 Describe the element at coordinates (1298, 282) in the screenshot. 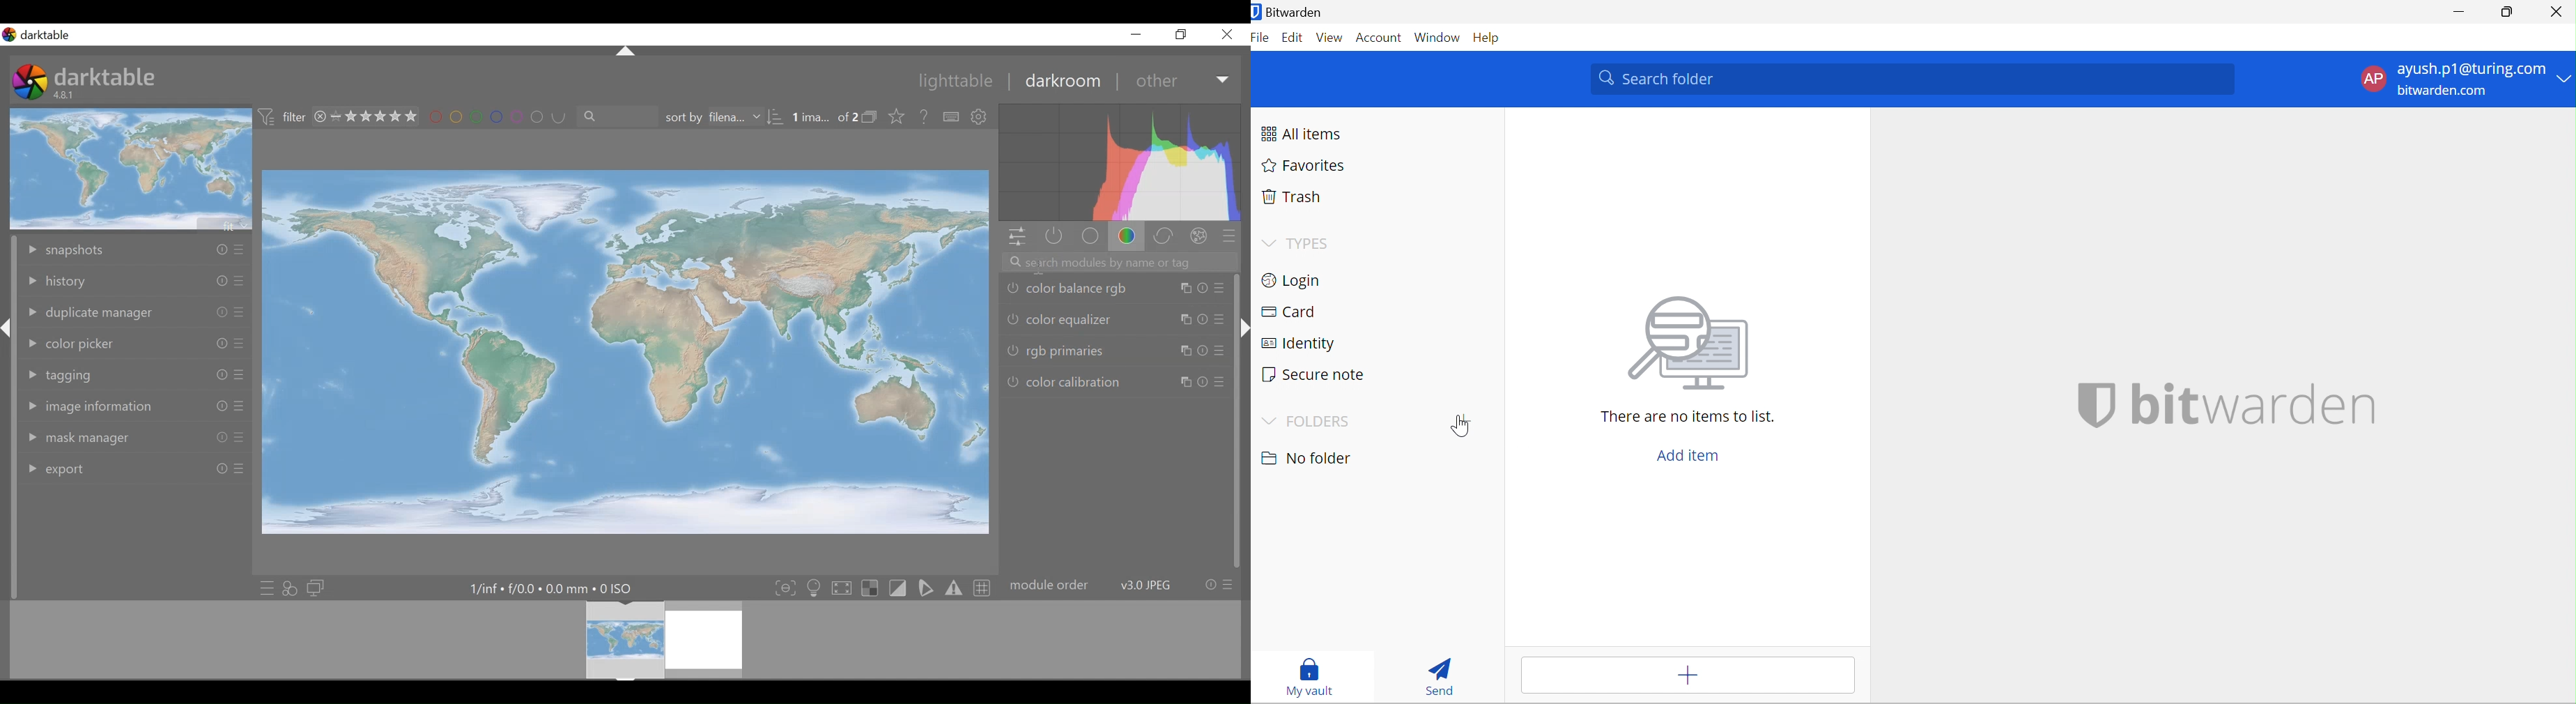

I see `Login` at that location.